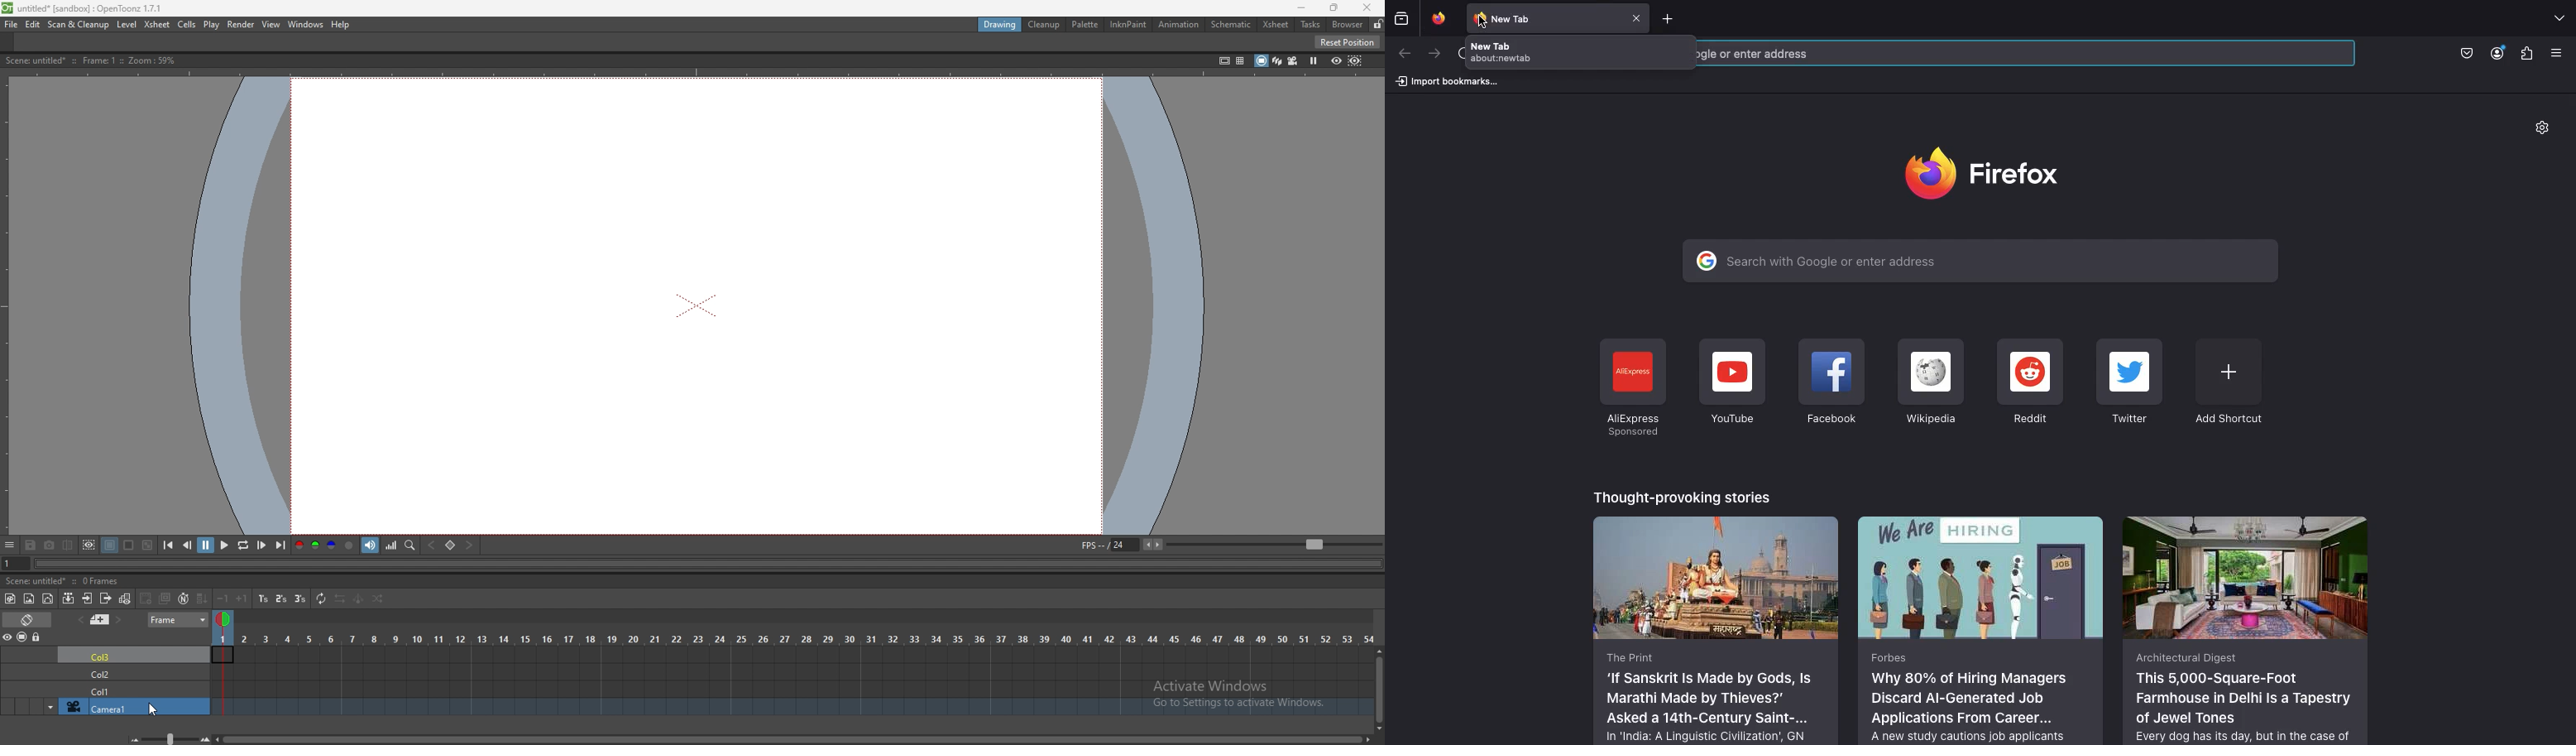 The height and width of the screenshot is (756, 2576). What do you see at coordinates (1086, 24) in the screenshot?
I see `palette` at bounding box center [1086, 24].